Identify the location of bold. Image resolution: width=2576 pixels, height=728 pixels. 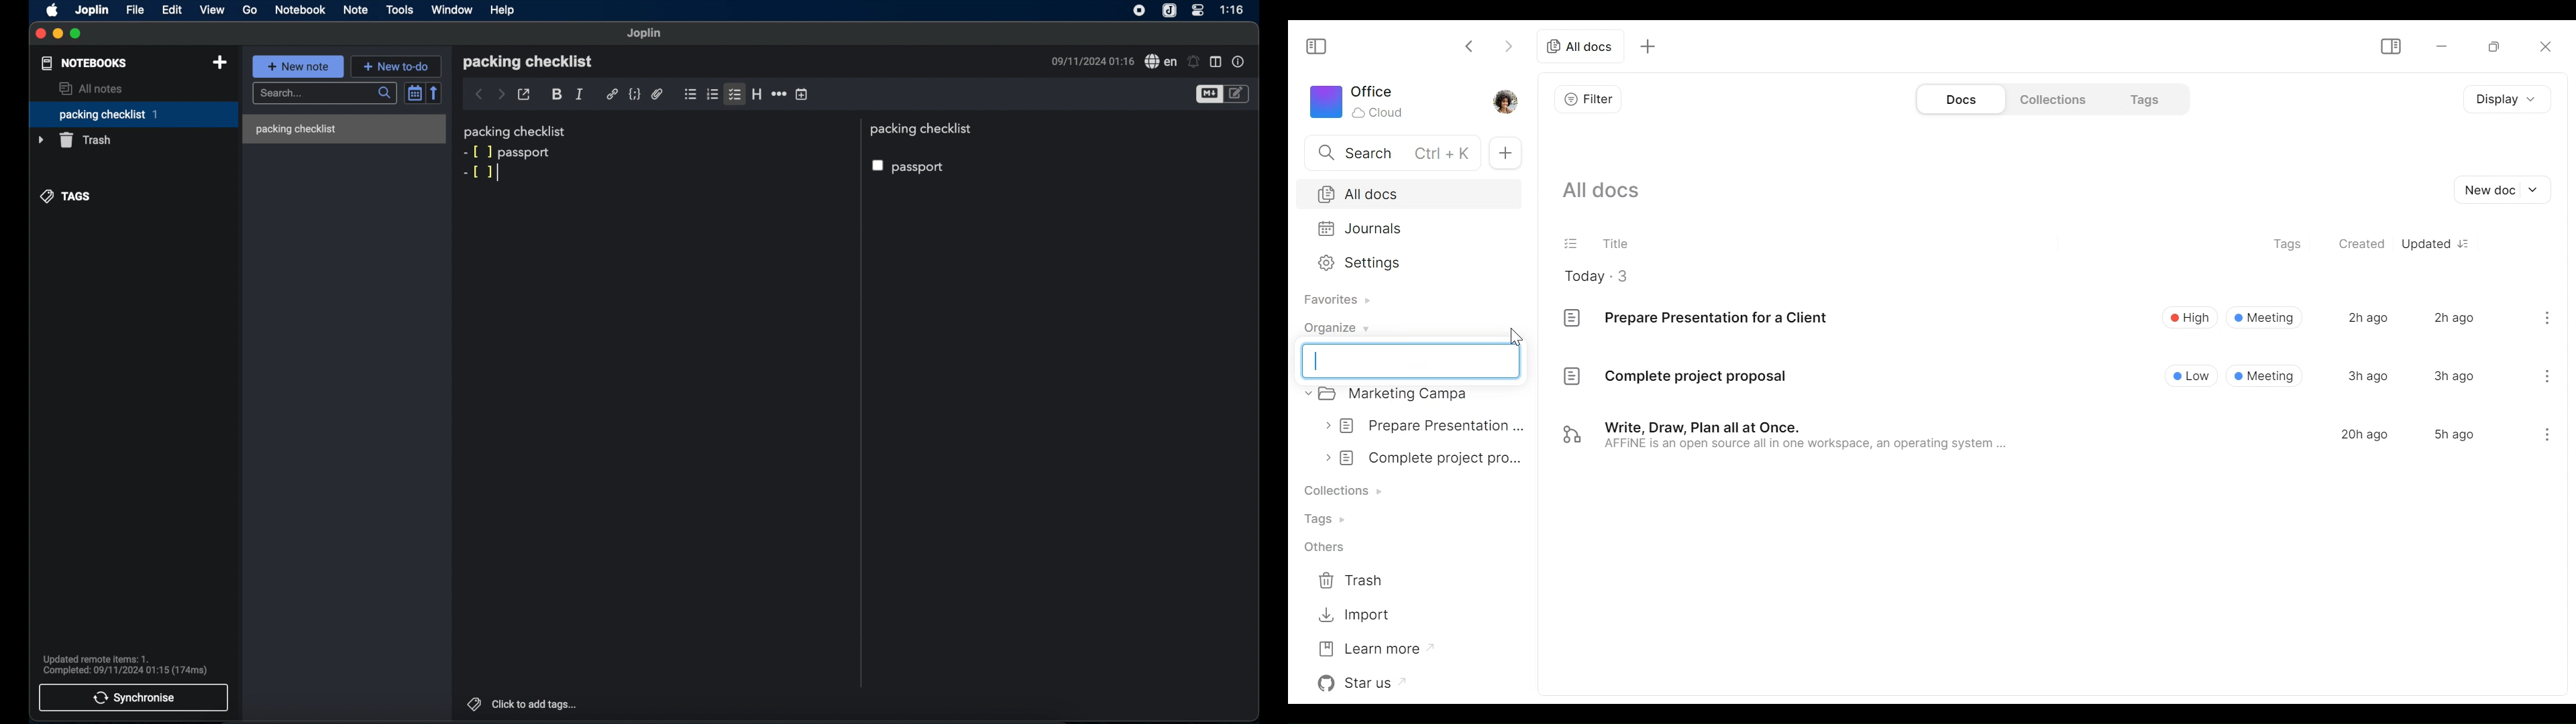
(557, 95).